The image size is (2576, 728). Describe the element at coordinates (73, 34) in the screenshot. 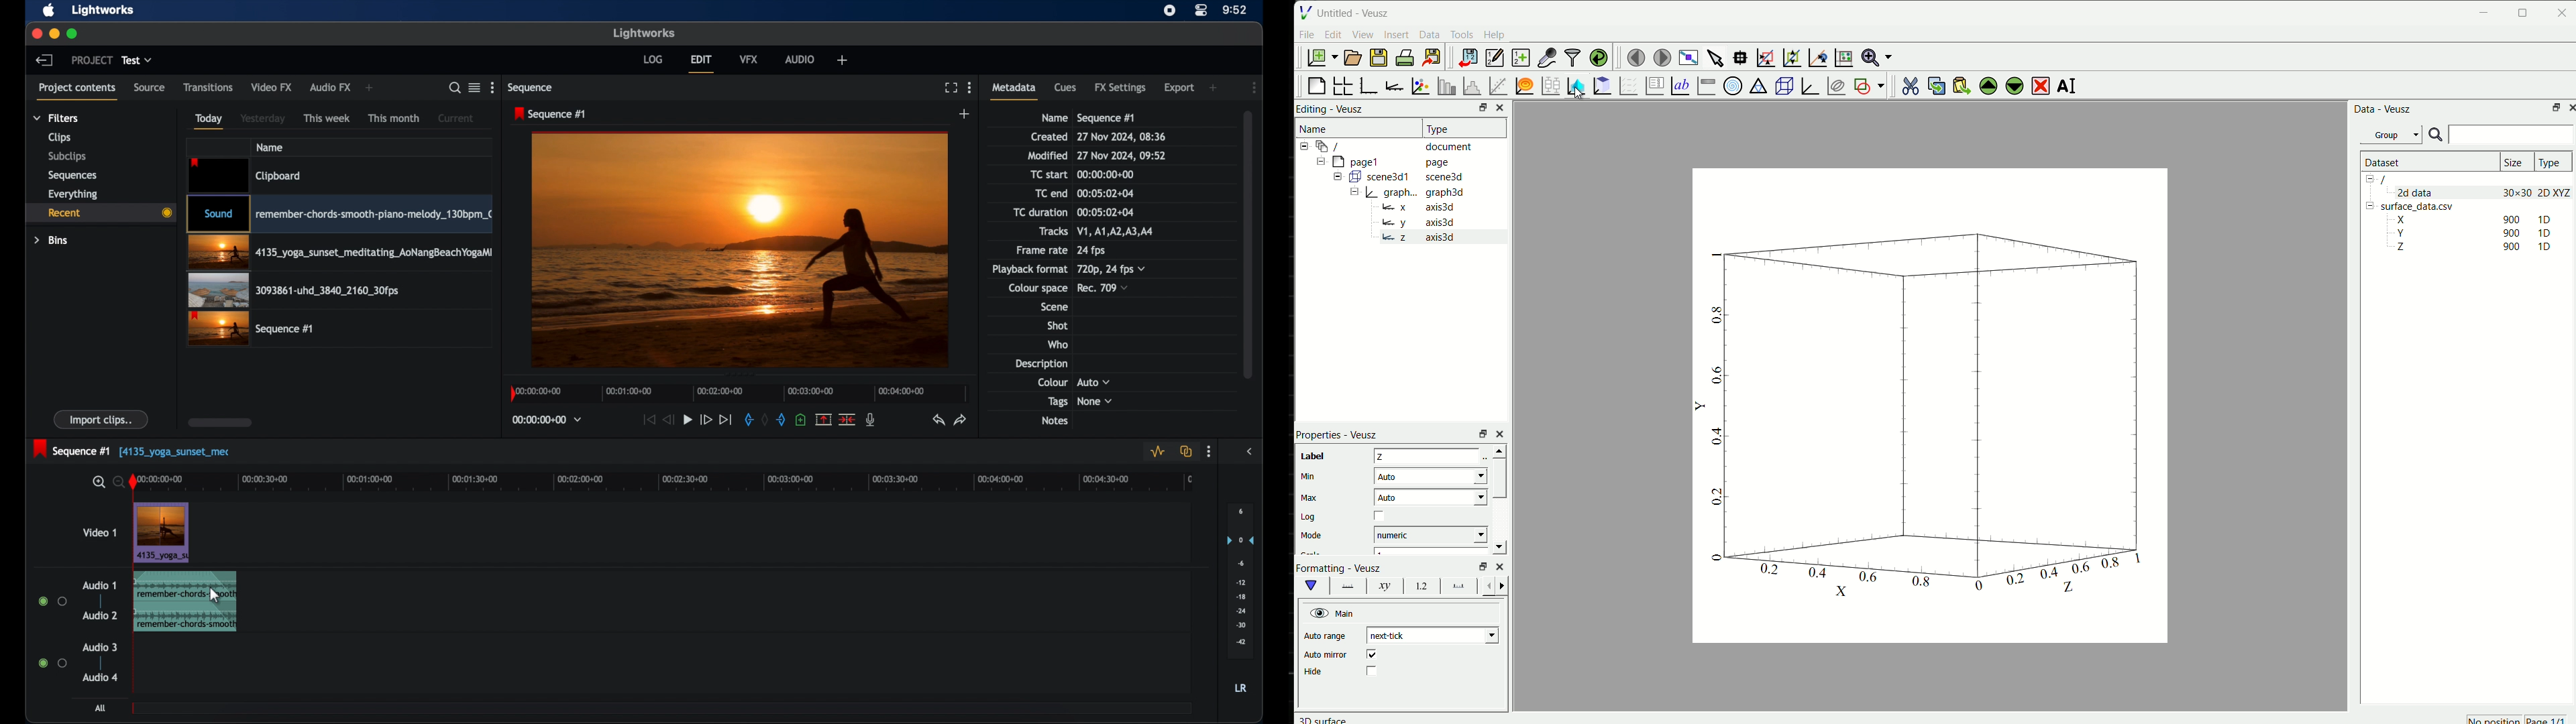

I see `maximize` at that location.